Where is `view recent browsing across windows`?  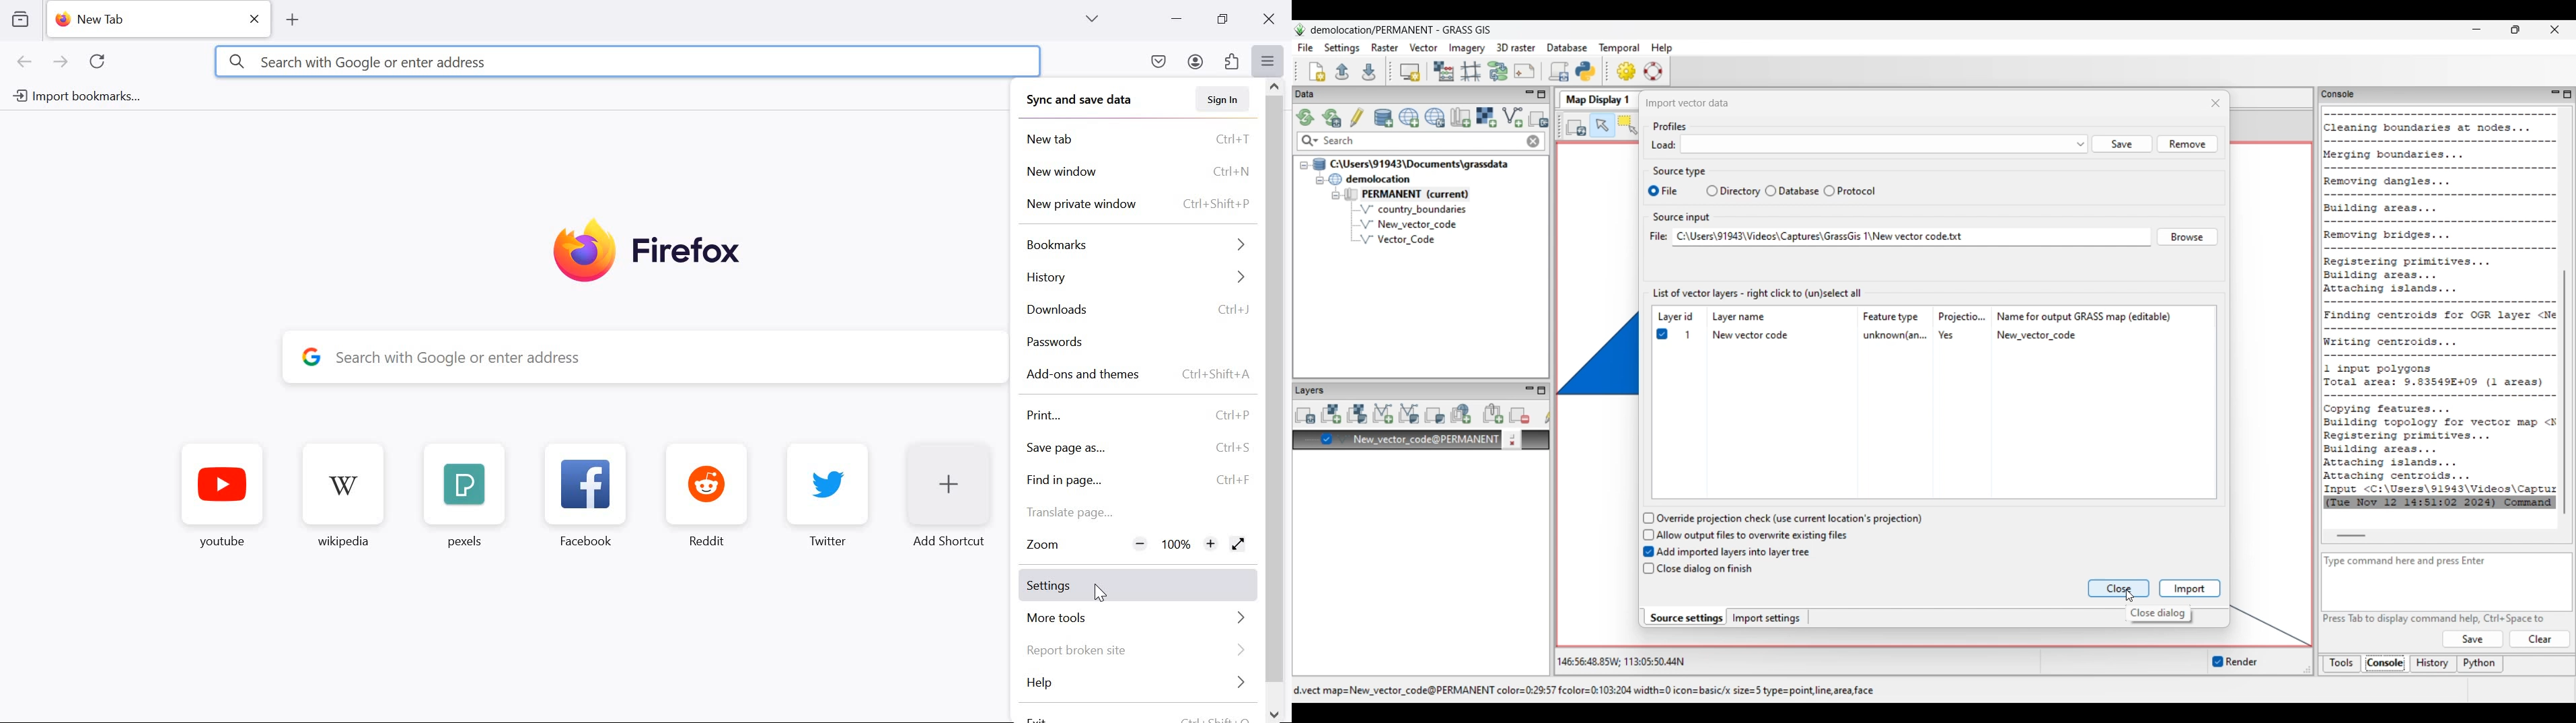
view recent browsing across windows is located at coordinates (20, 18).